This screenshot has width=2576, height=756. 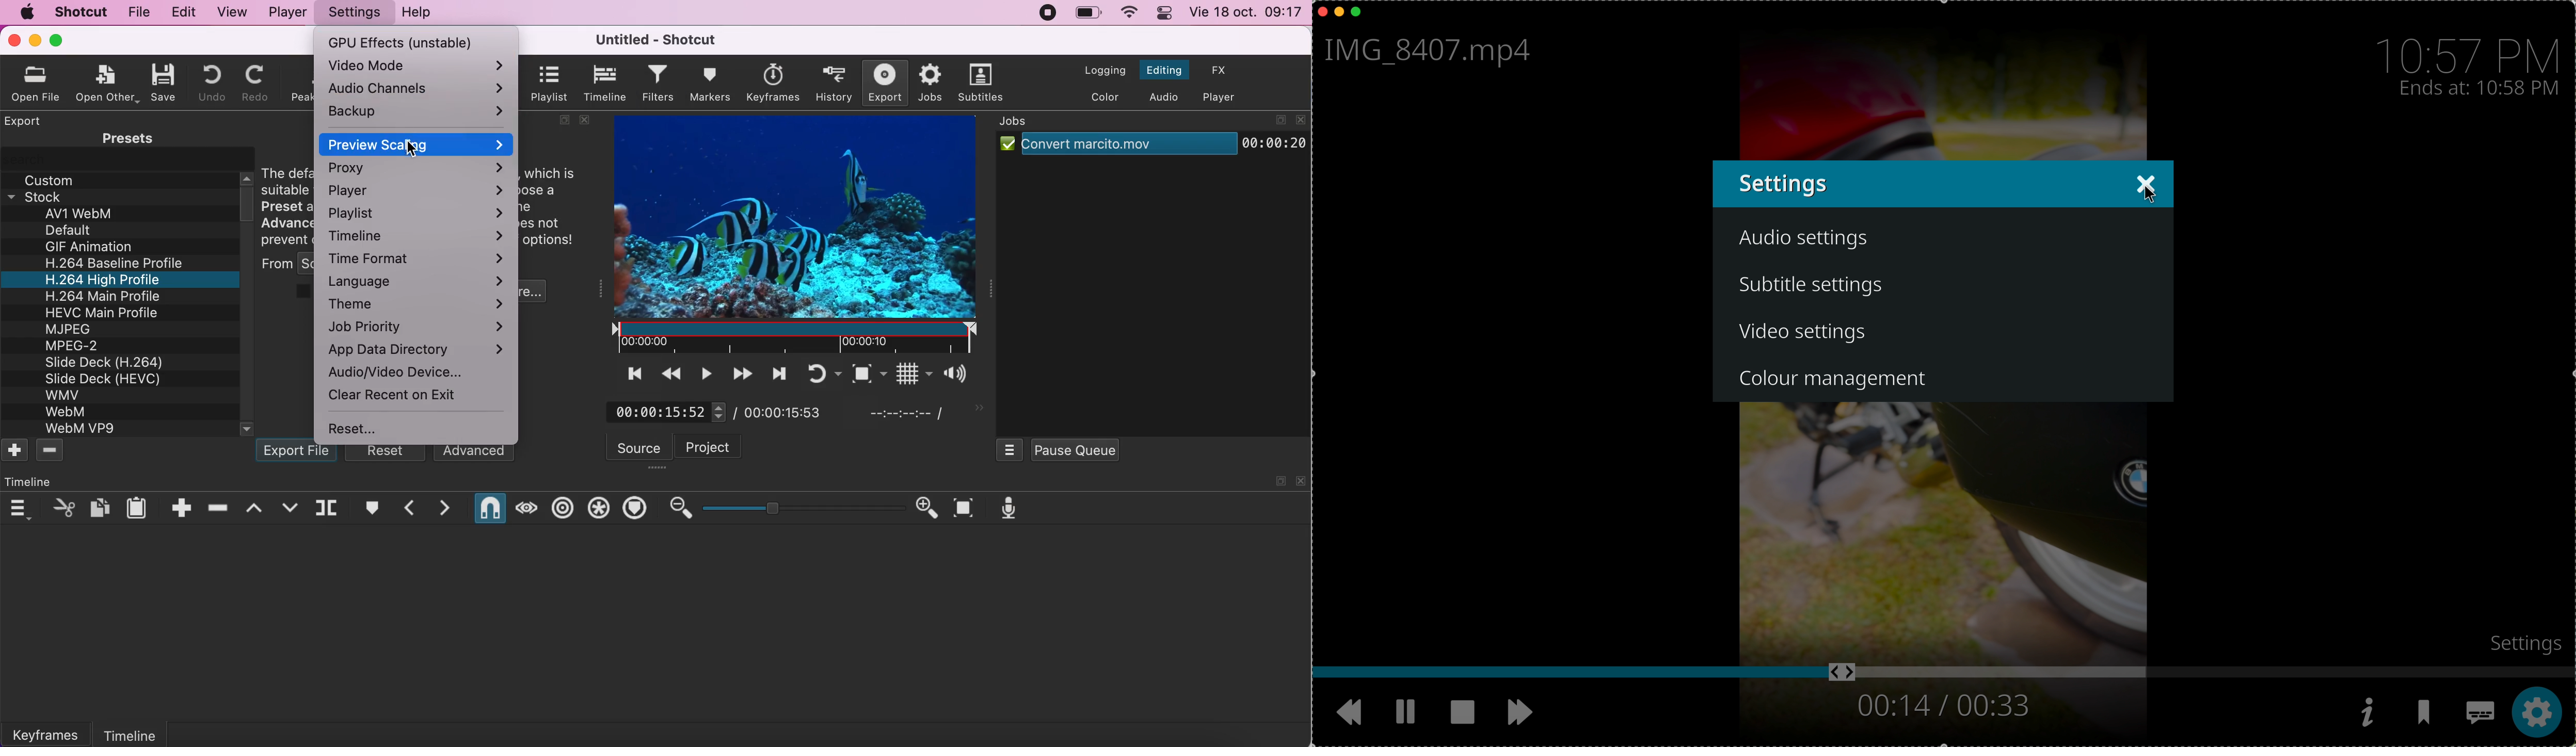 I want to click on close, so click(x=1301, y=481).